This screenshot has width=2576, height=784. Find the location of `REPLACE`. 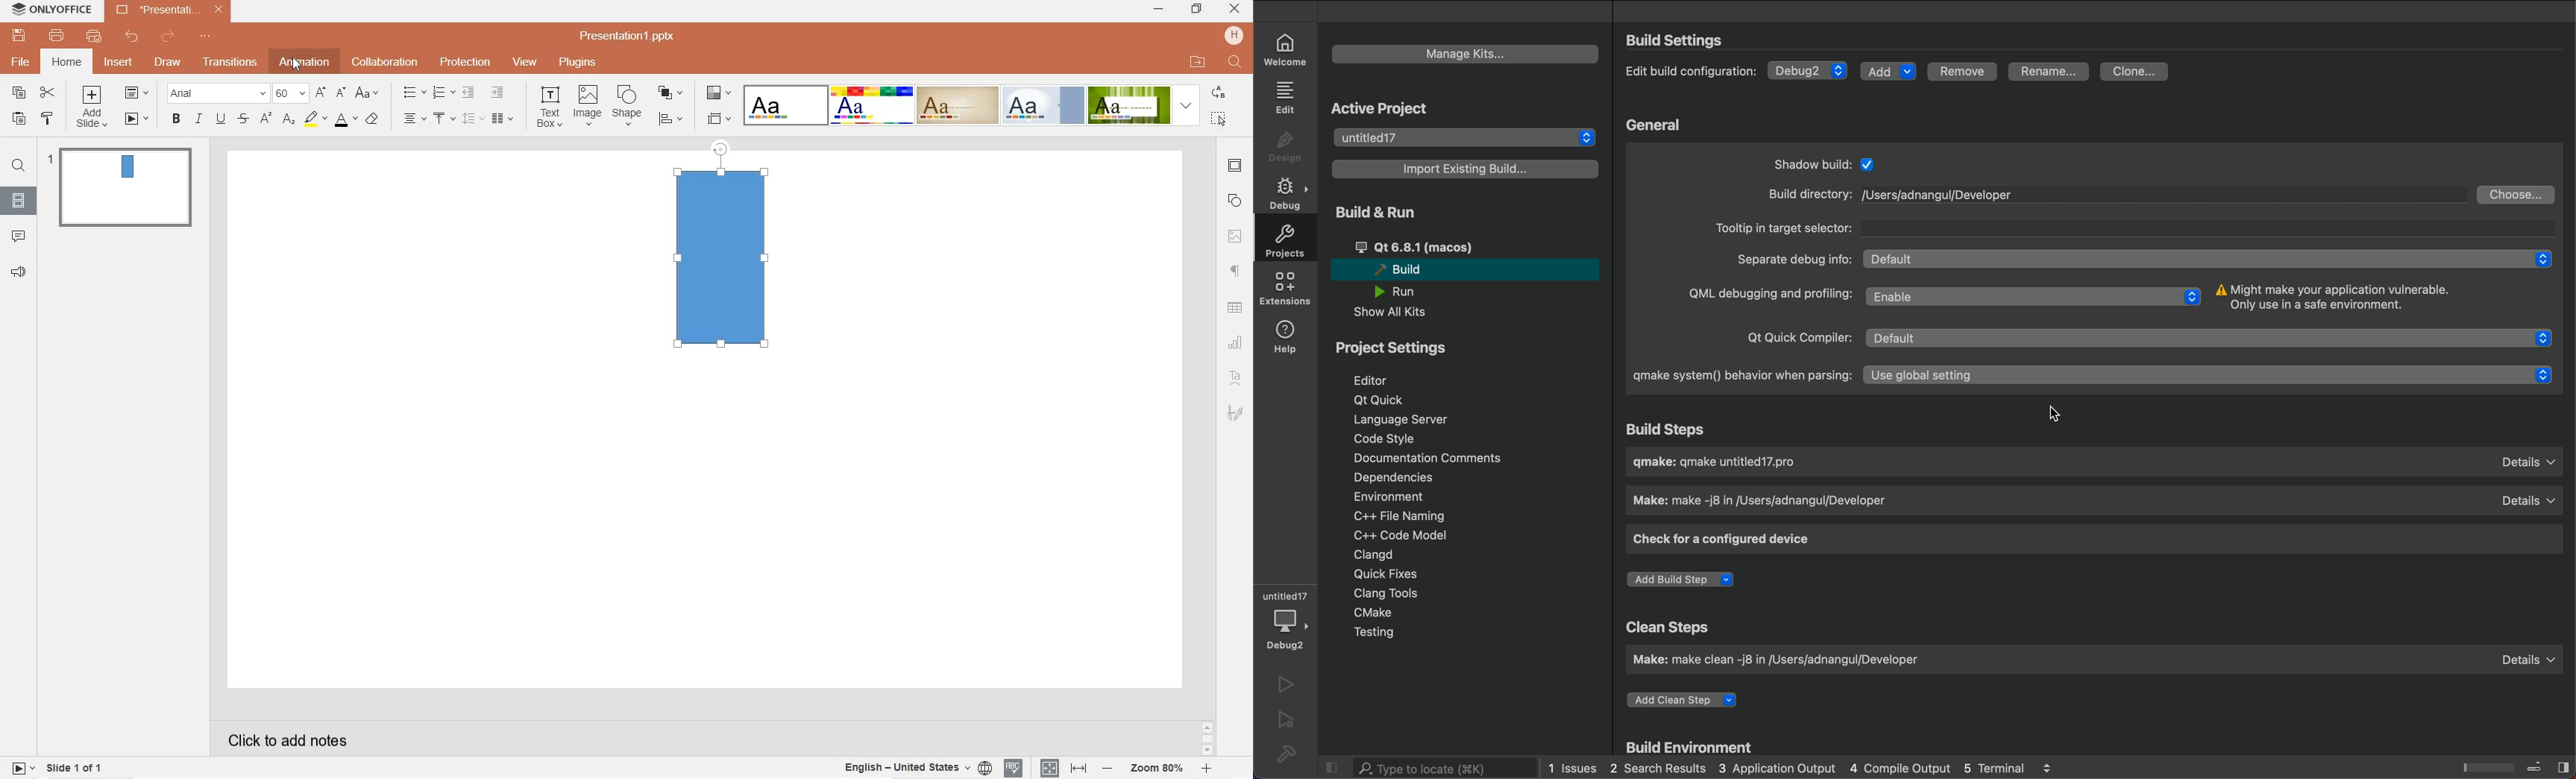

REPLACE is located at coordinates (1218, 93).